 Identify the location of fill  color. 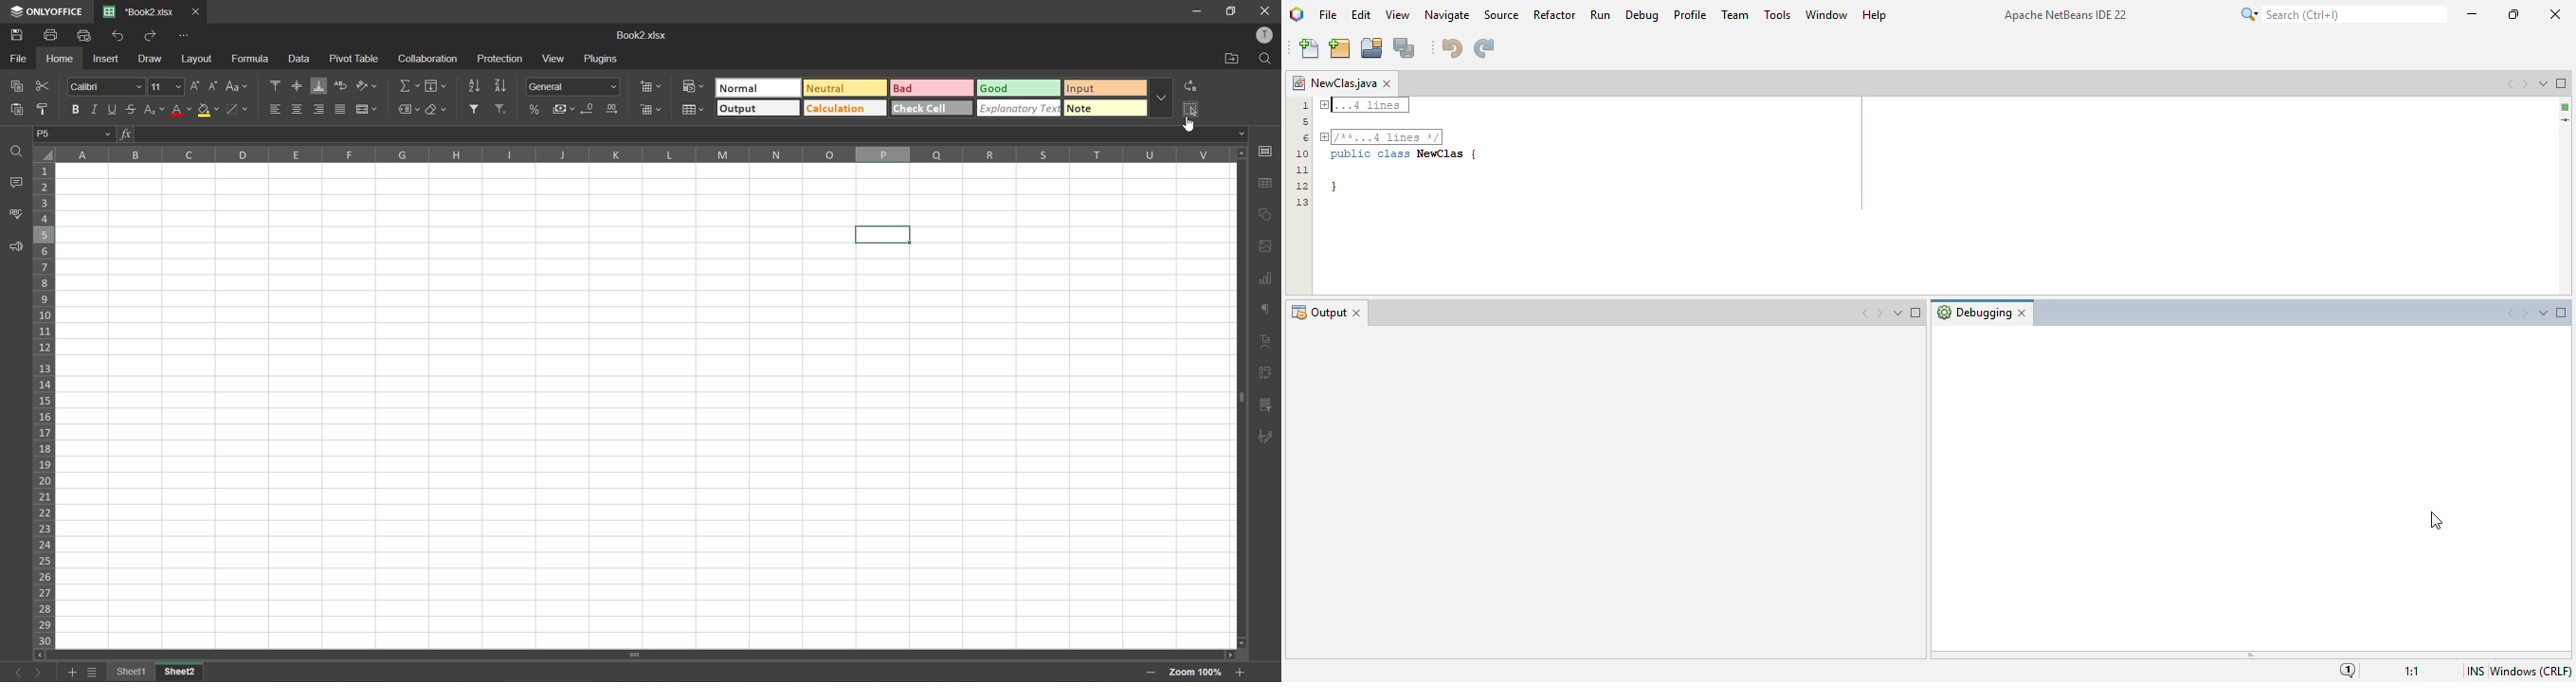
(210, 111).